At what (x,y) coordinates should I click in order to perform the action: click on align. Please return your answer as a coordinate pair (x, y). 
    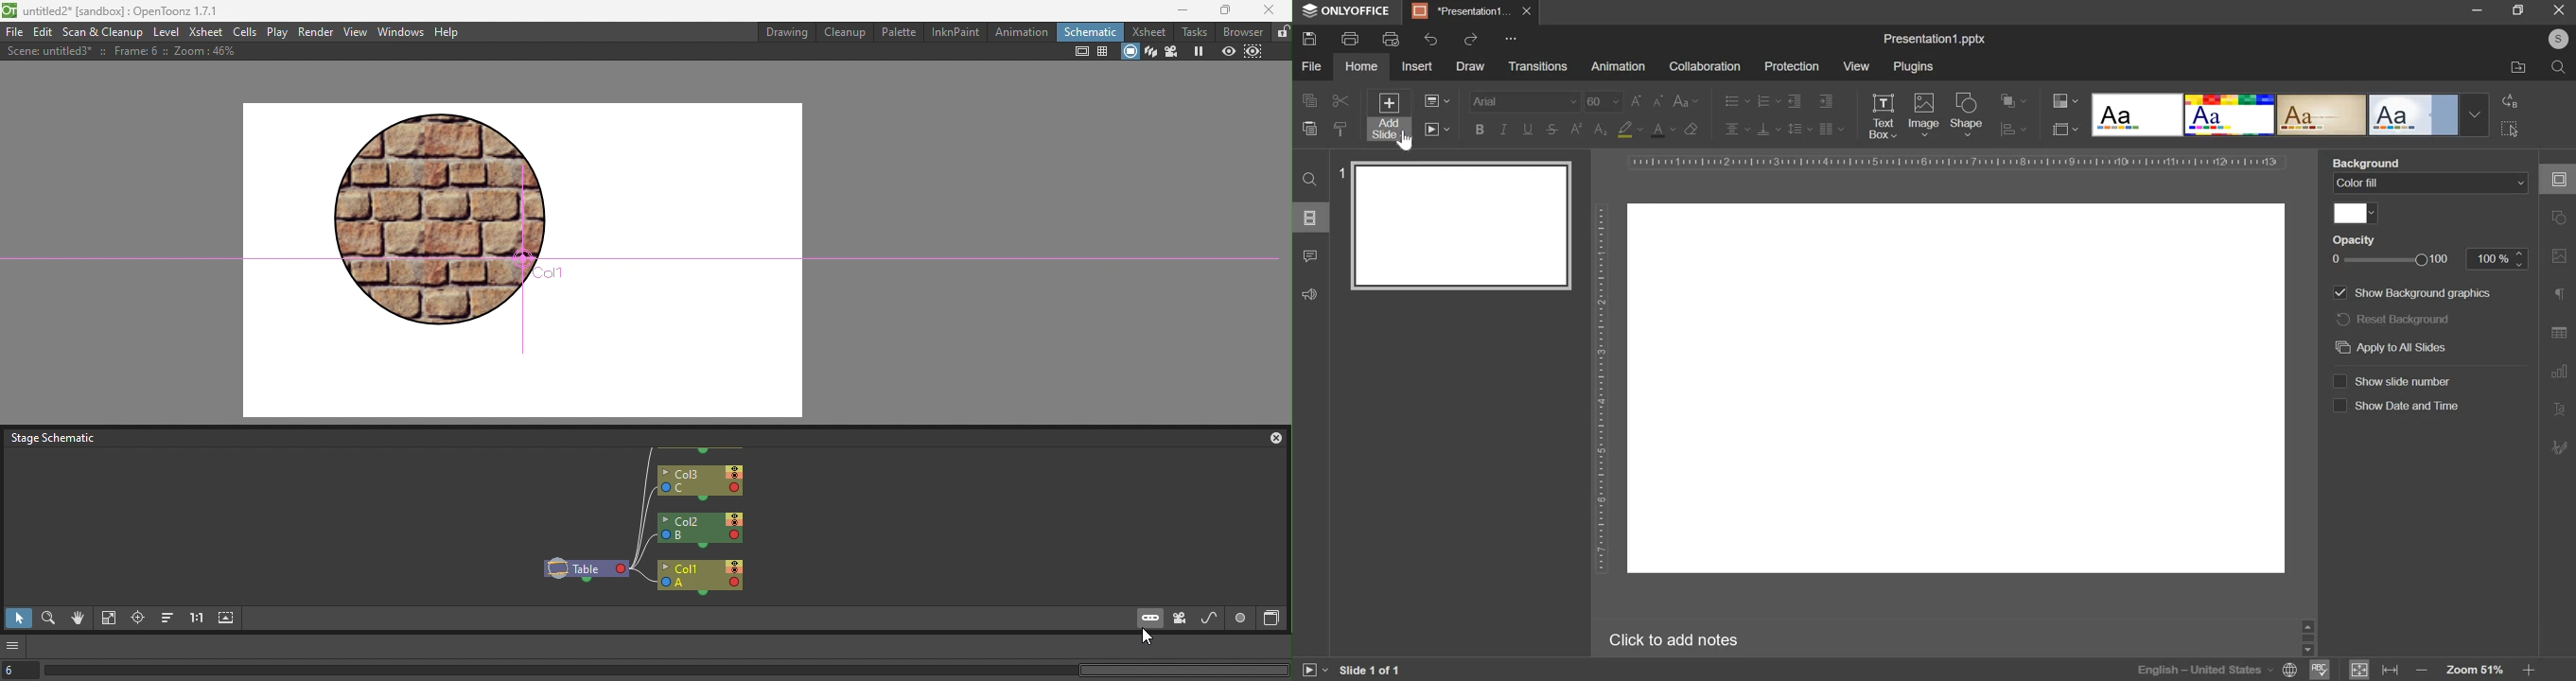
    Looking at the image, I should click on (2014, 130).